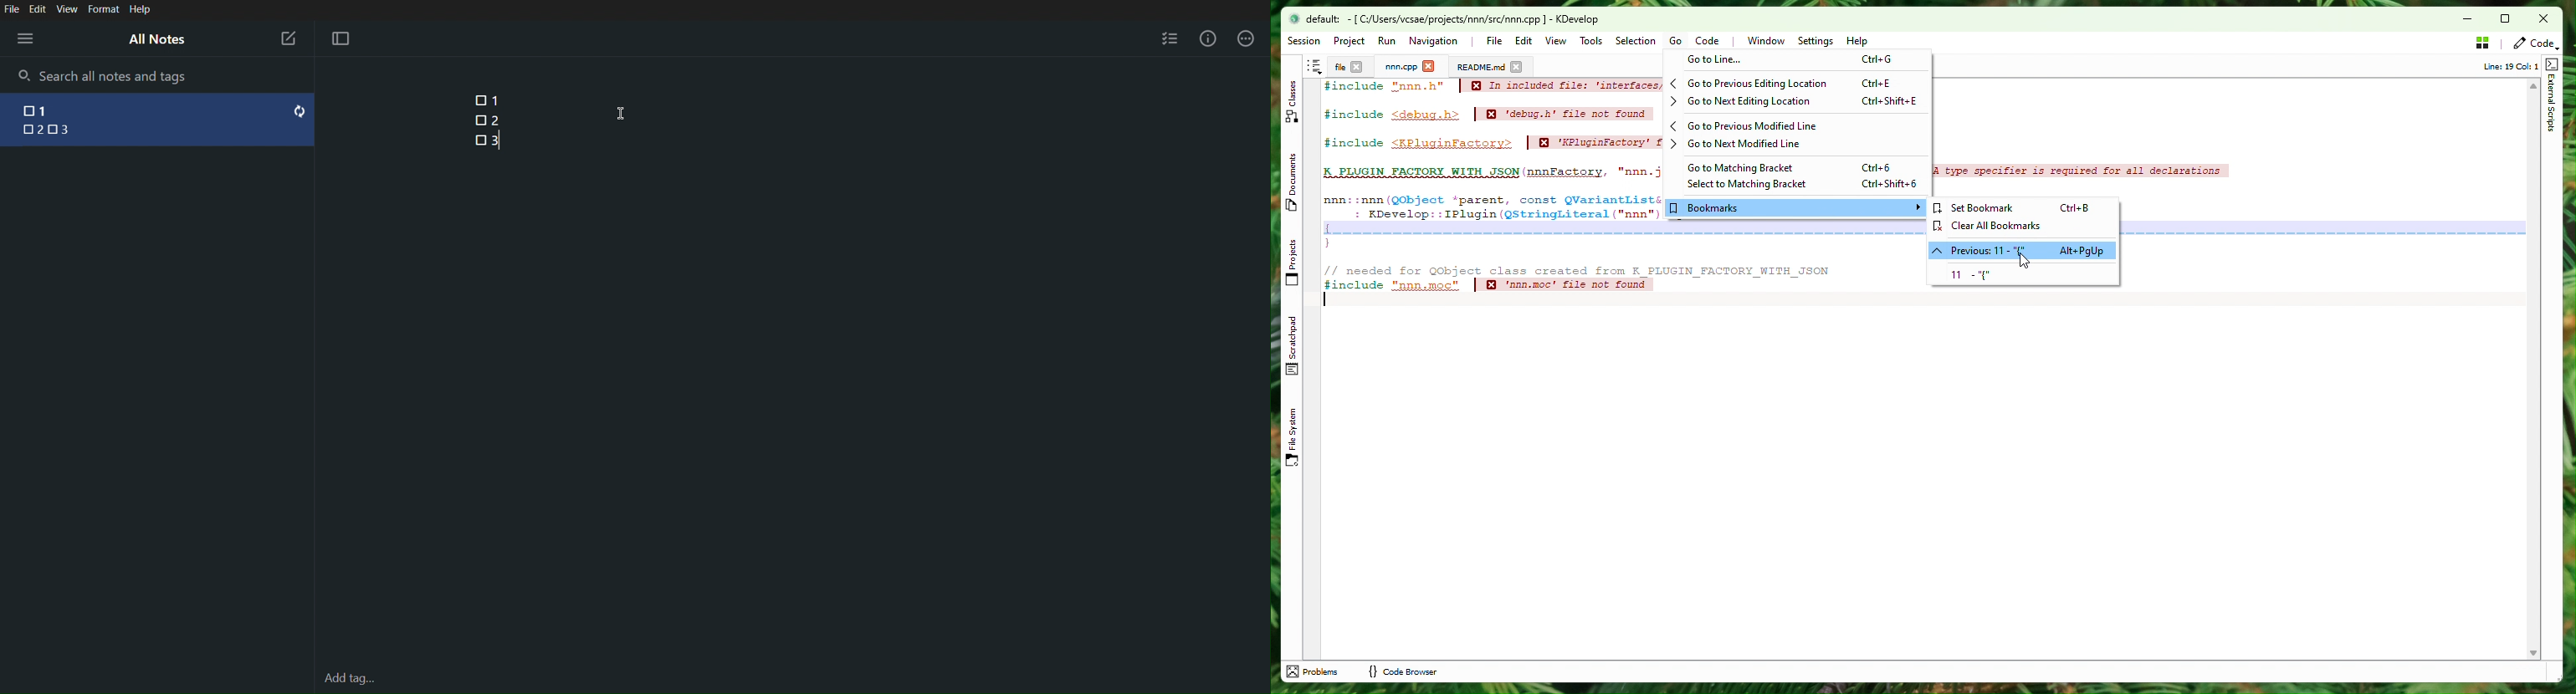 The width and height of the screenshot is (2576, 700). What do you see at coordinates (68, 130) in the screenshot?
I see `3` at bounding box center [68, 130].